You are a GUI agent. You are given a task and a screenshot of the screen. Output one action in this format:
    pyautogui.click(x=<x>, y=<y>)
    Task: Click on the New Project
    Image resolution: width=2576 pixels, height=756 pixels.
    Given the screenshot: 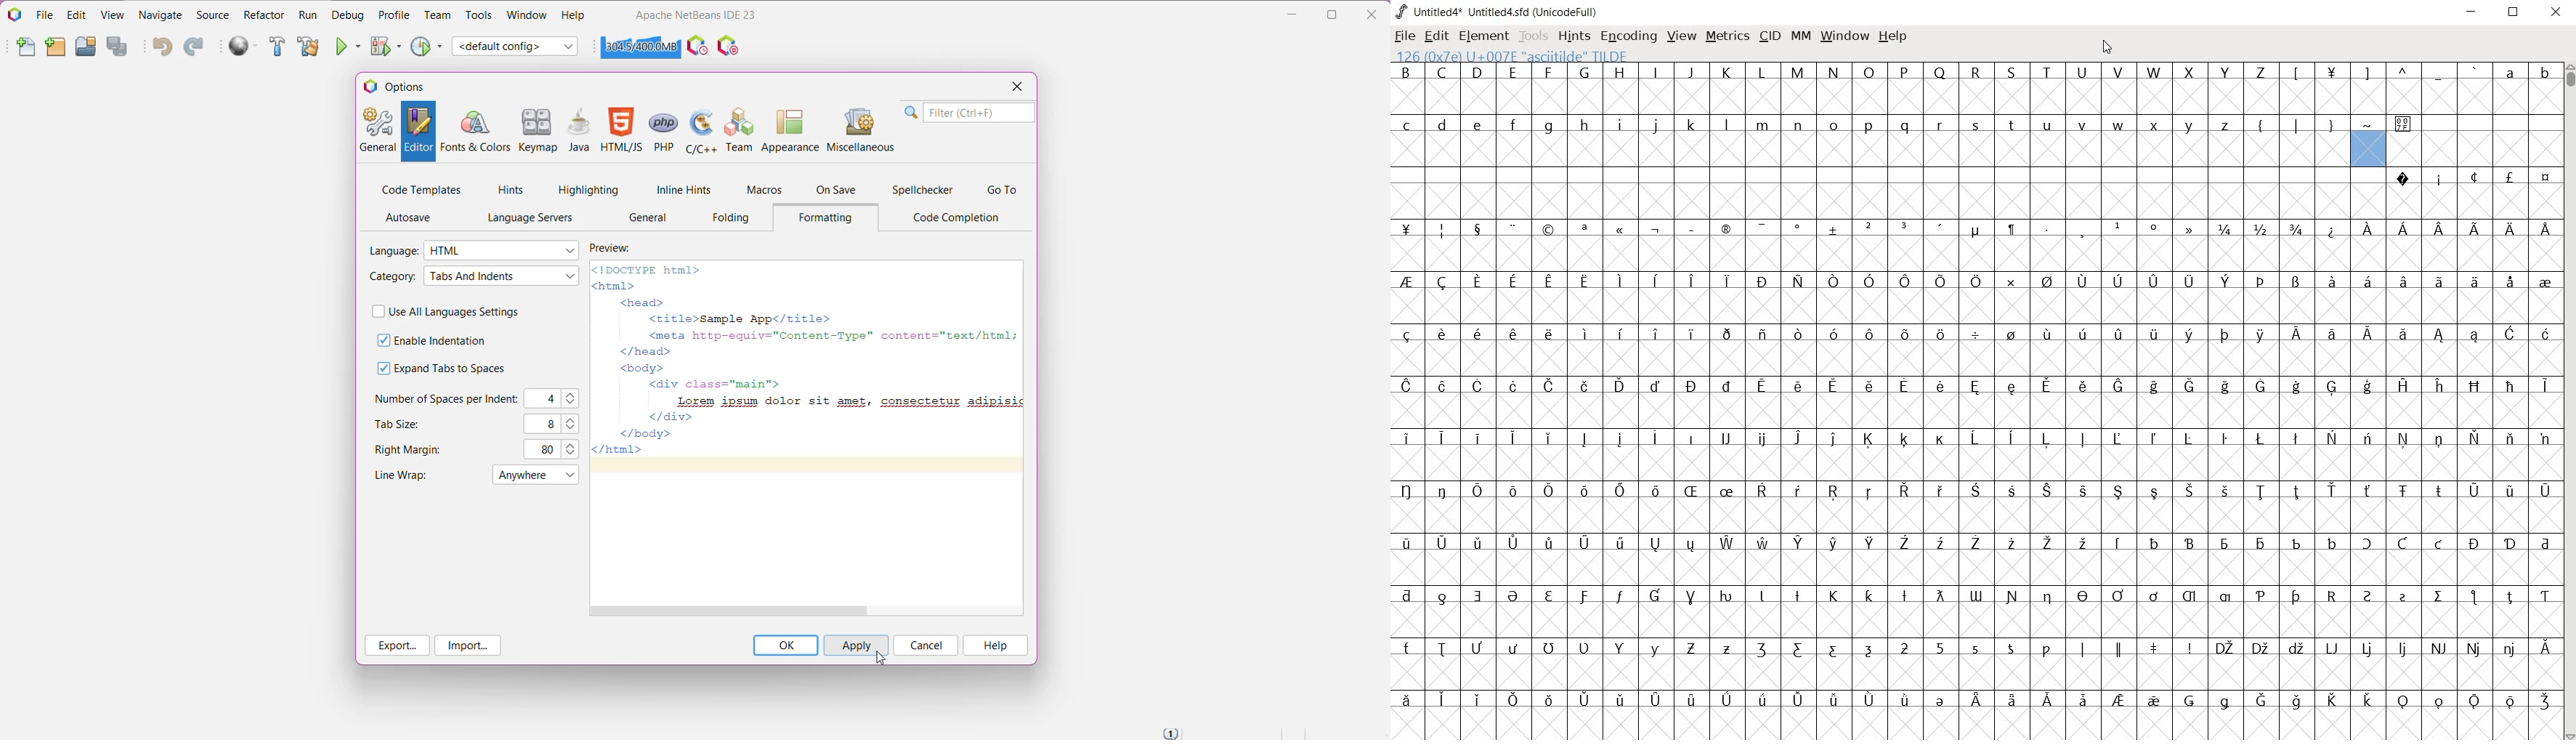 What is the action you would take?
    pyautogui.click(x=55, y=48)
    